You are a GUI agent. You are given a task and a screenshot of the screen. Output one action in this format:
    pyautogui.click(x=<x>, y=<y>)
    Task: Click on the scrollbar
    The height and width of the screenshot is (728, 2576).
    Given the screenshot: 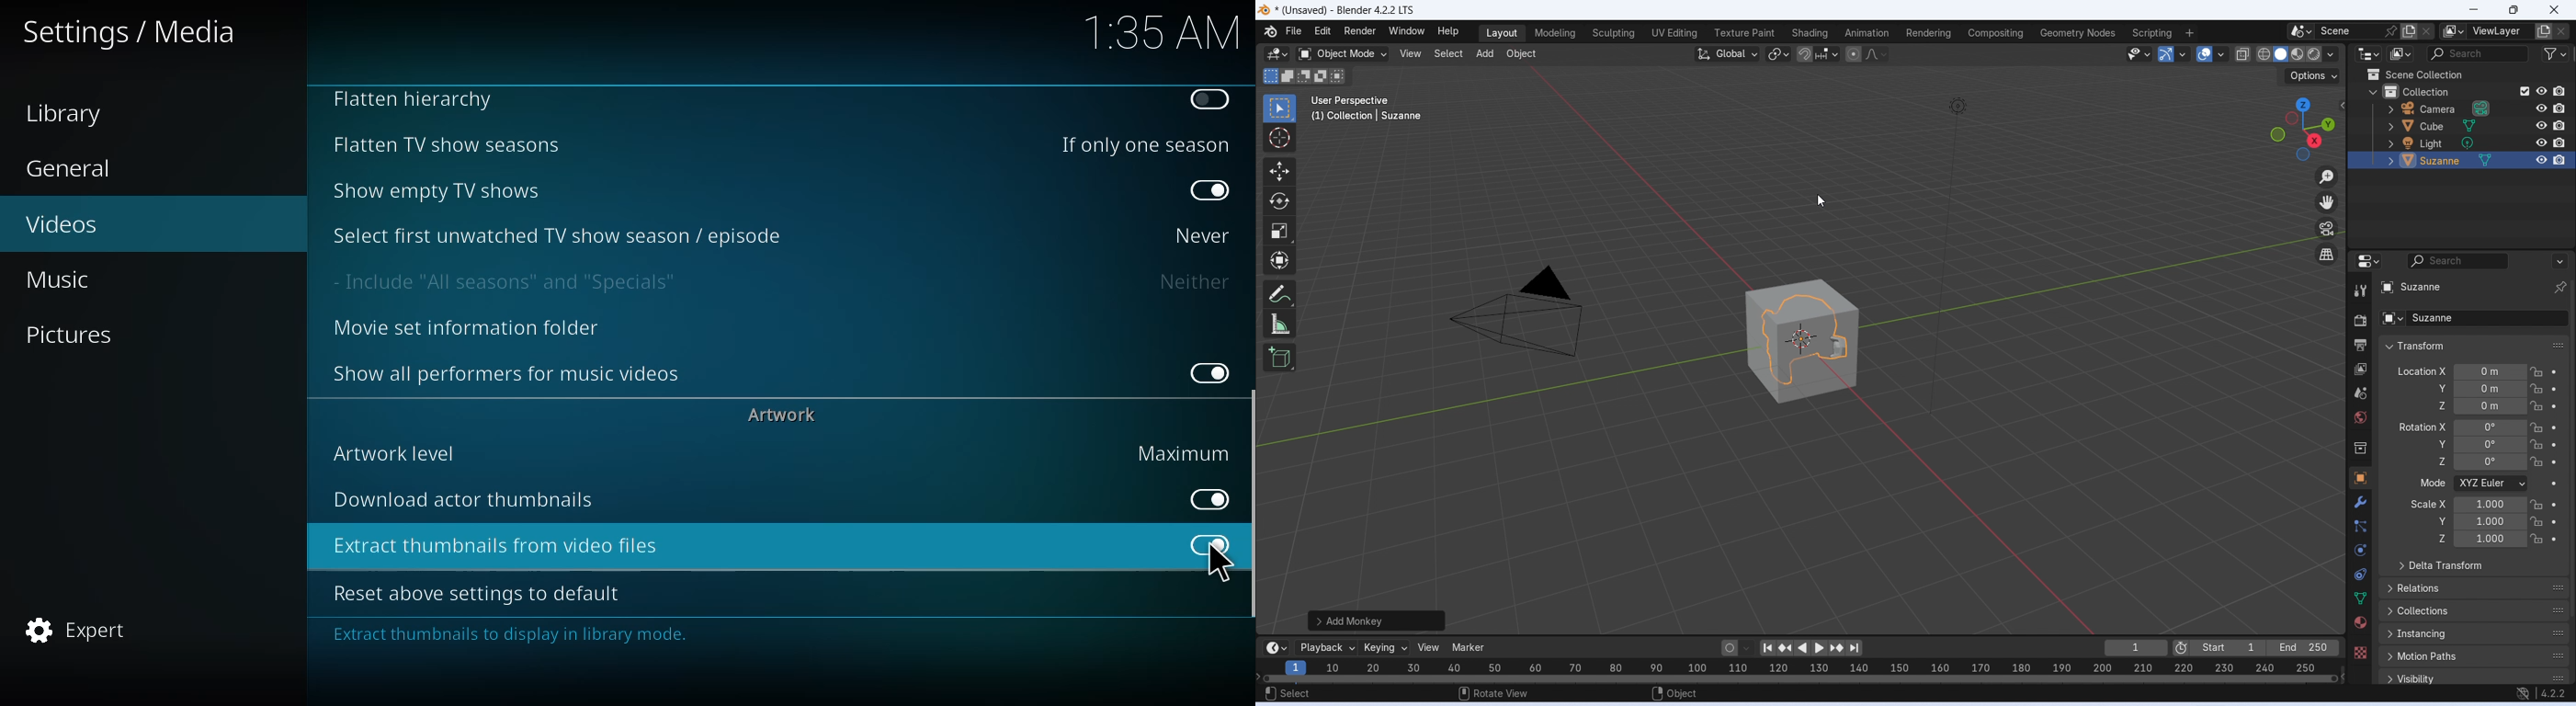 What is the action you would take?
    pyautogui.click(x=1247, y=515)
    